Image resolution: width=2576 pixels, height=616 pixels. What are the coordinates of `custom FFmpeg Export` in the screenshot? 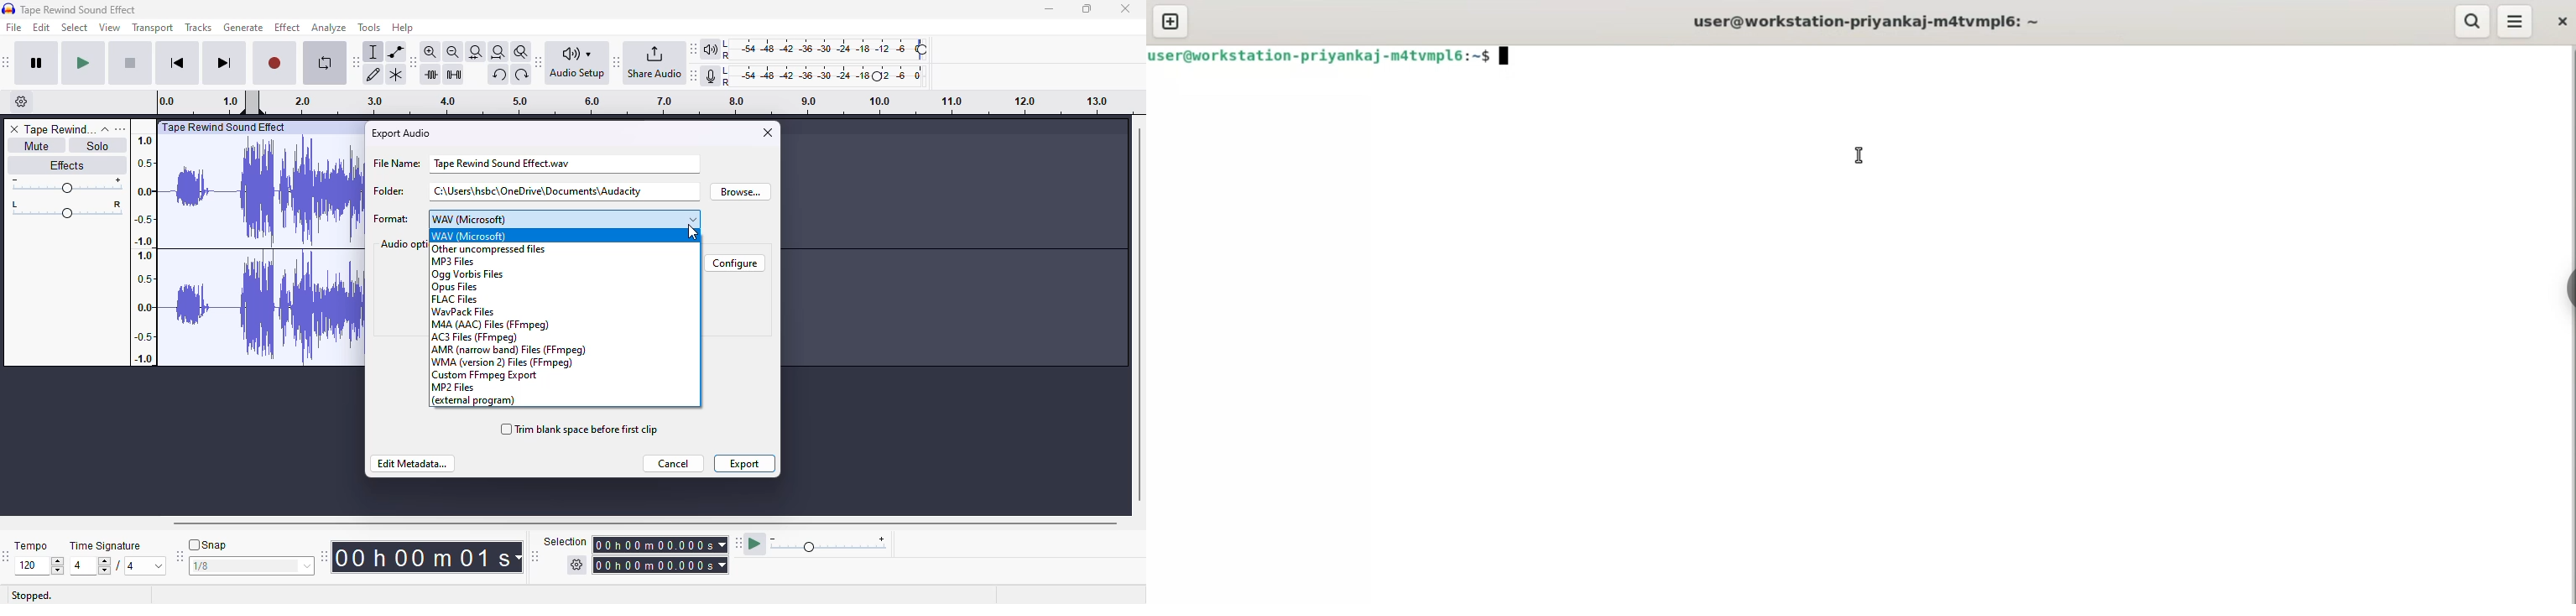 It's located at (486, 375).